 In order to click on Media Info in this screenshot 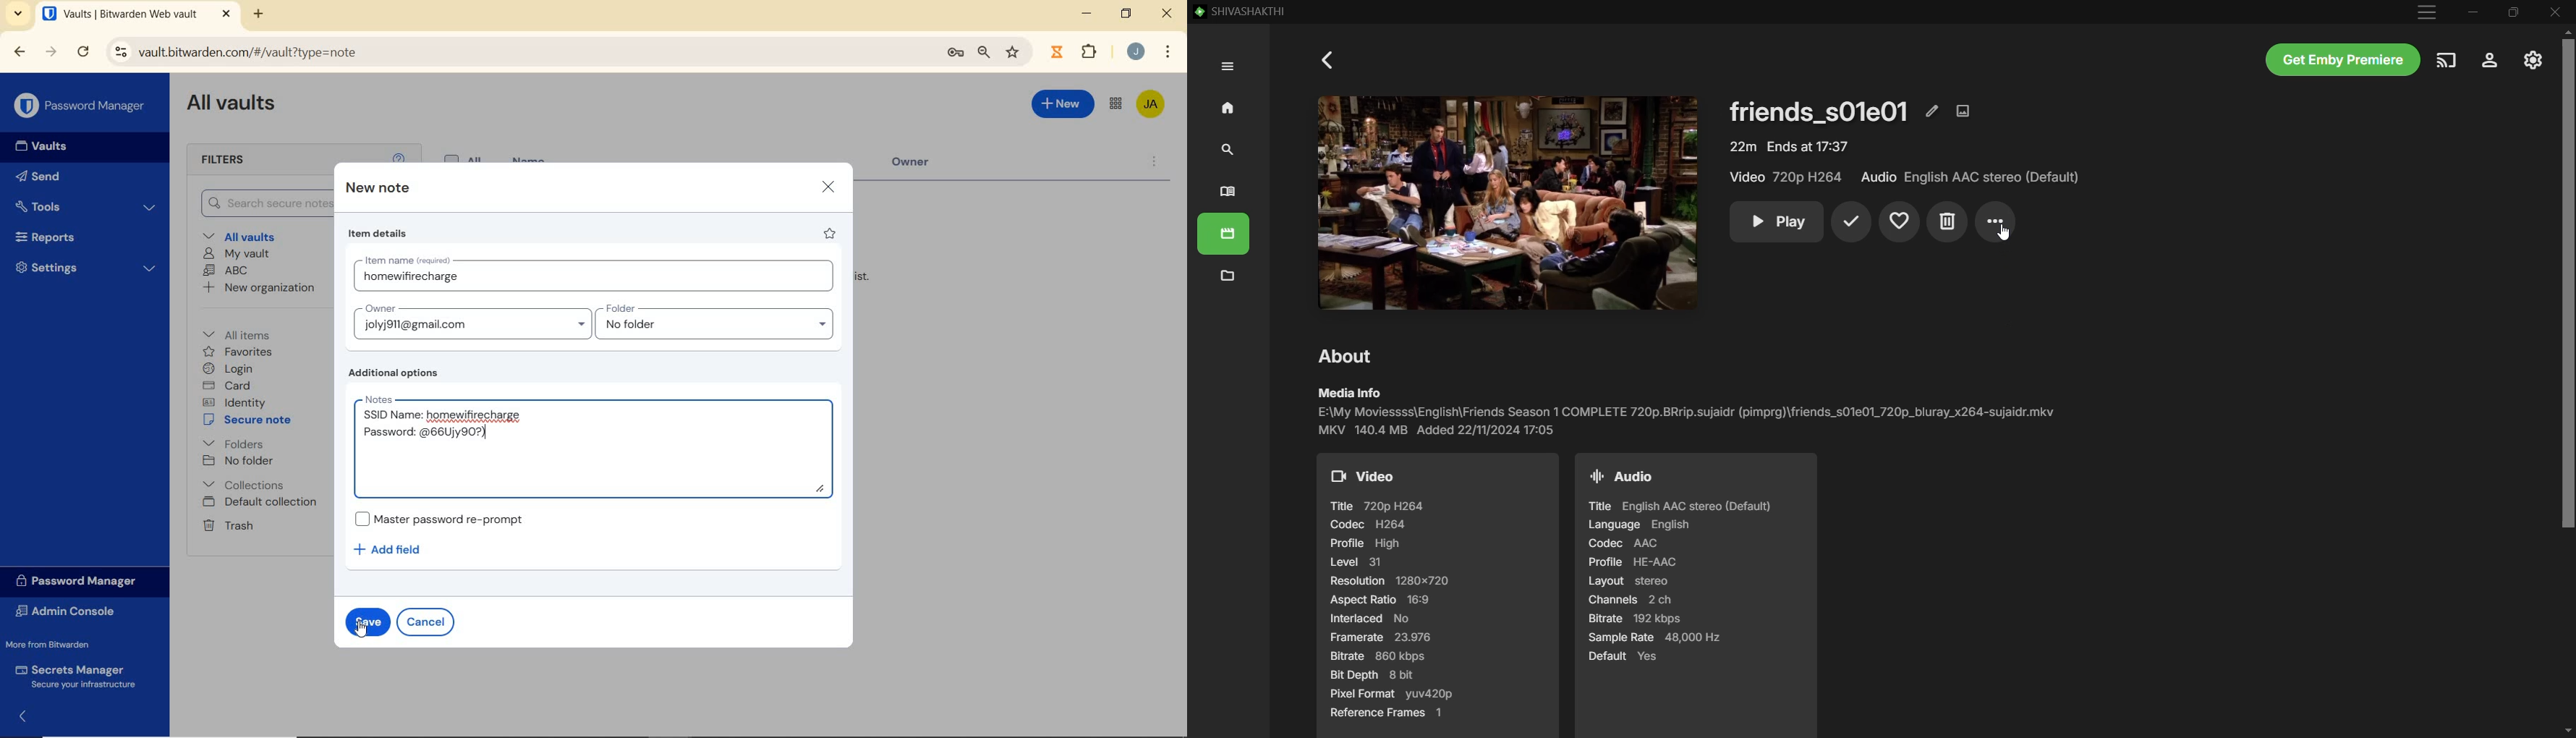, I will do `click(1688, 412)`.